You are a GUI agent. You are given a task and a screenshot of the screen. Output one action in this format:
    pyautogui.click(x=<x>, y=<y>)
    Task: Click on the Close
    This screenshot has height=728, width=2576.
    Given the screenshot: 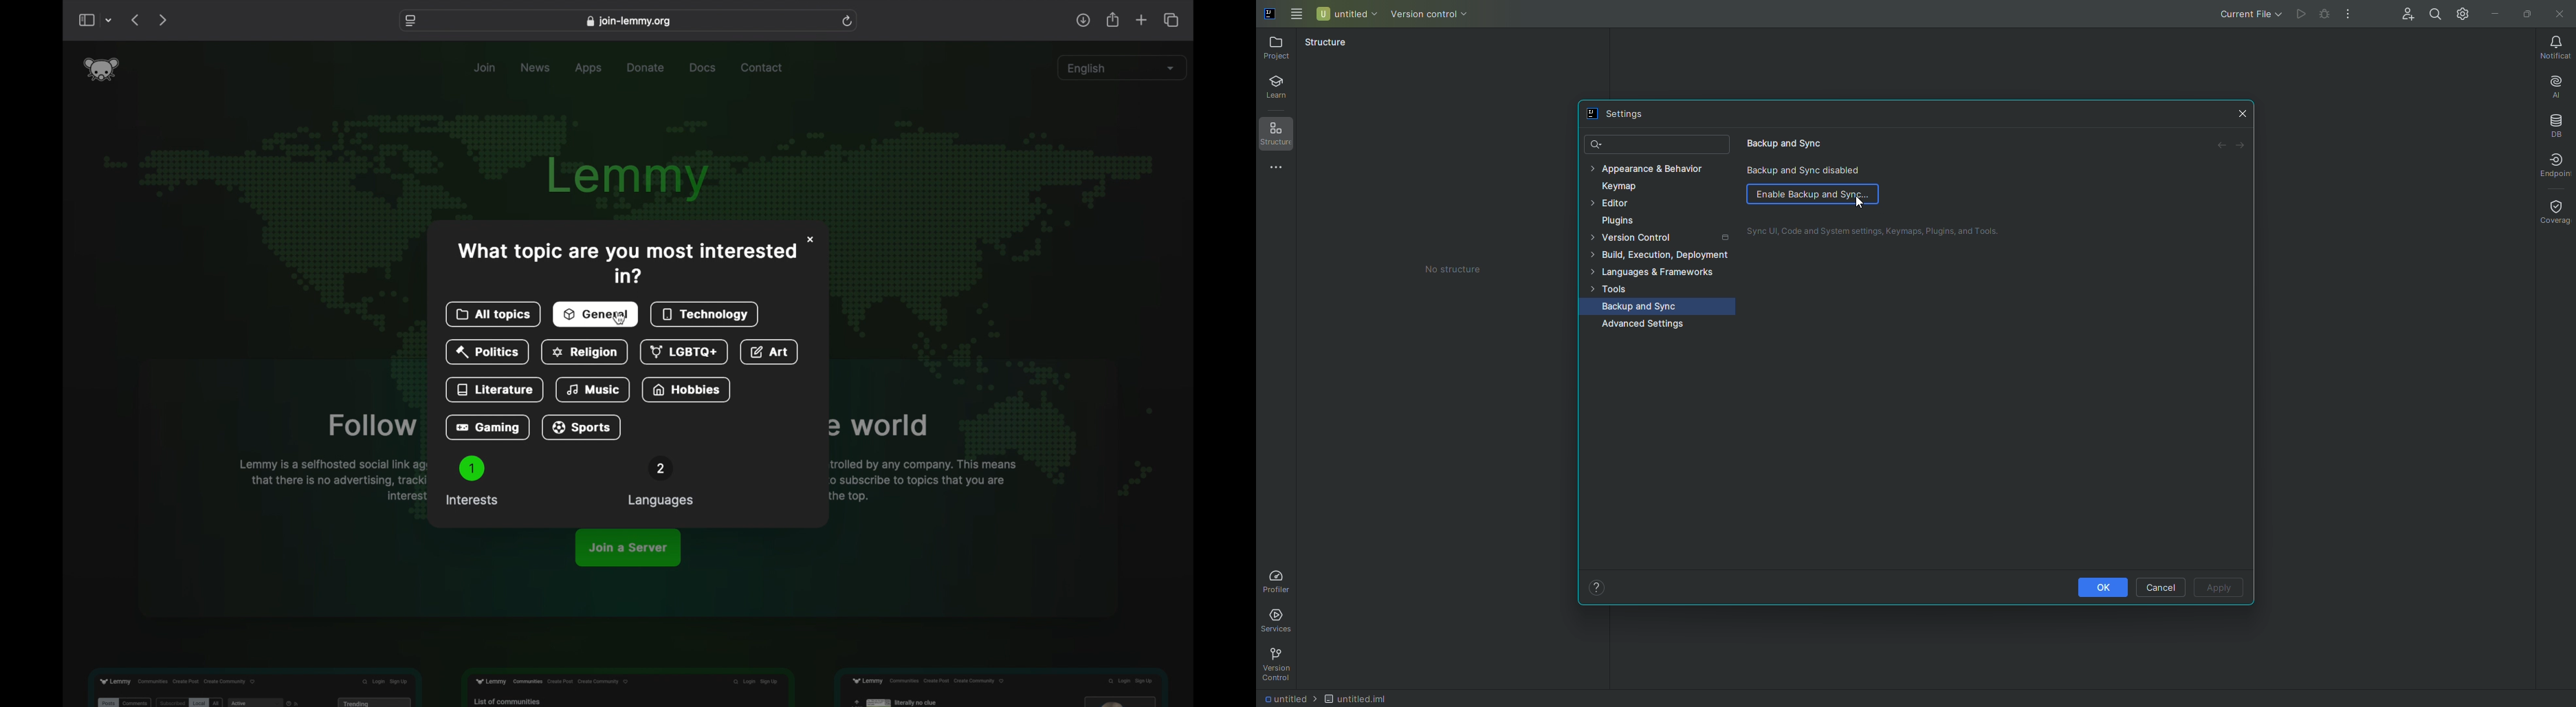 What is the action you would take?
    pyautogui.click(x=2559, y=14)
    